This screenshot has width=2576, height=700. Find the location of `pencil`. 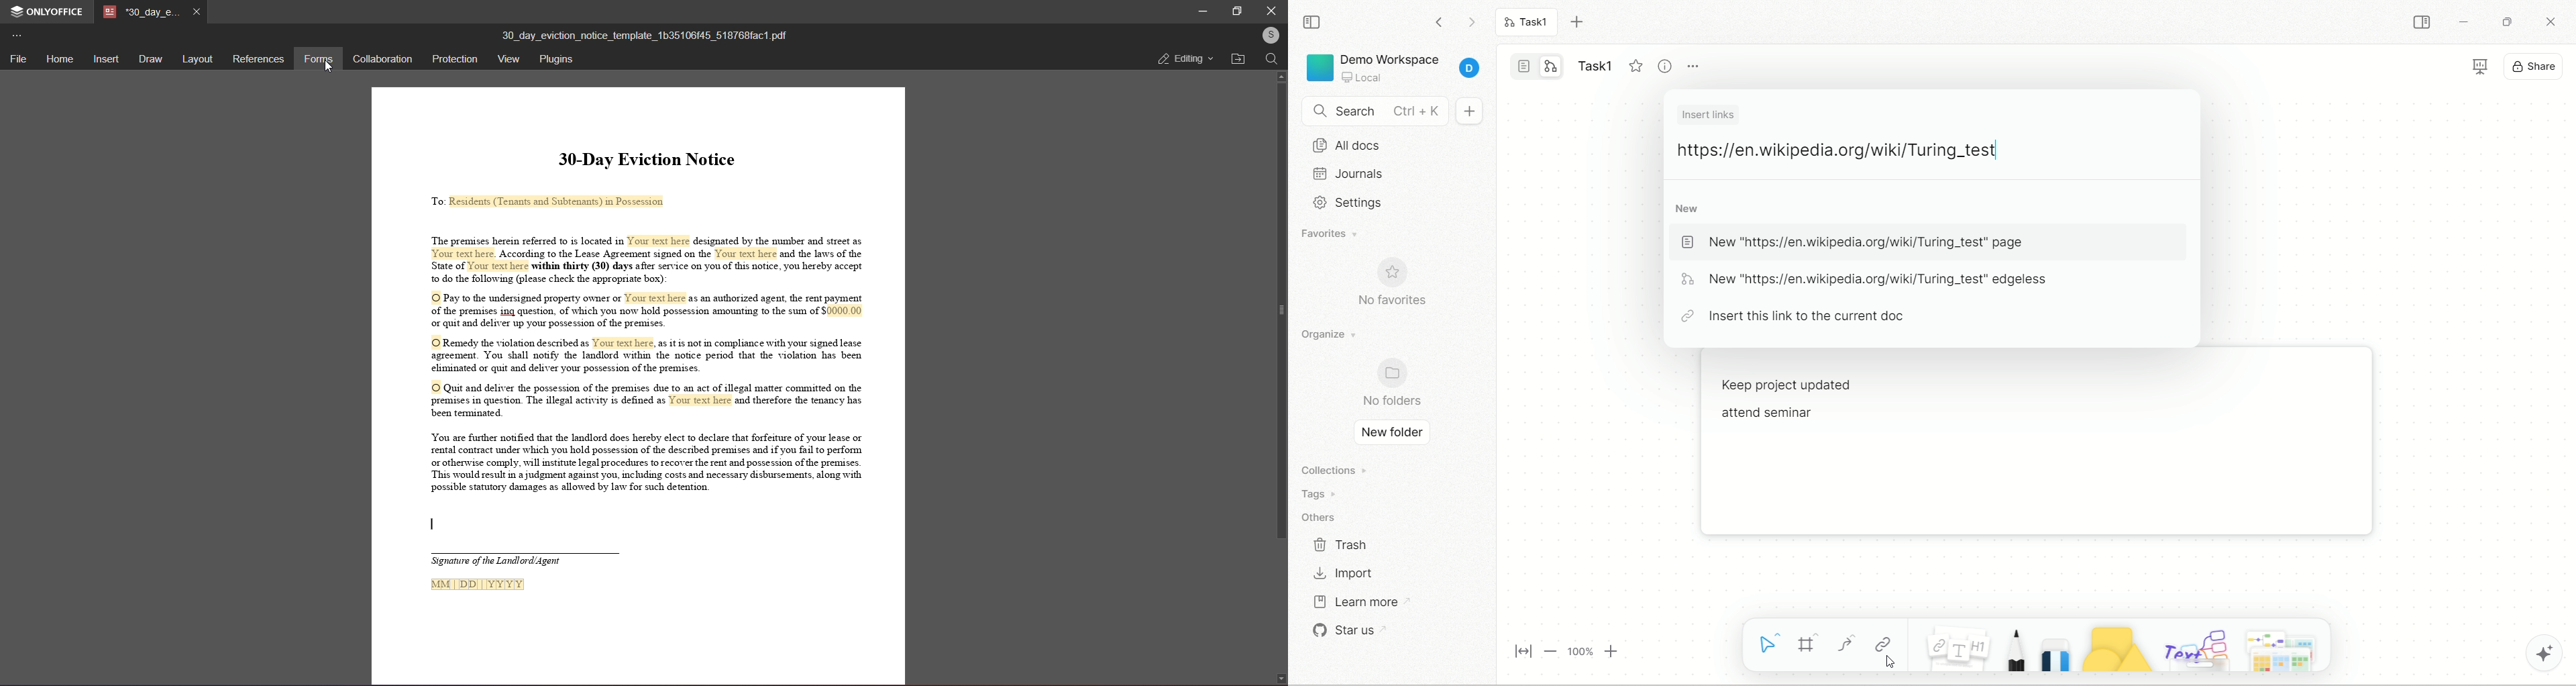

pencil is located at coordinates (2014, 651).